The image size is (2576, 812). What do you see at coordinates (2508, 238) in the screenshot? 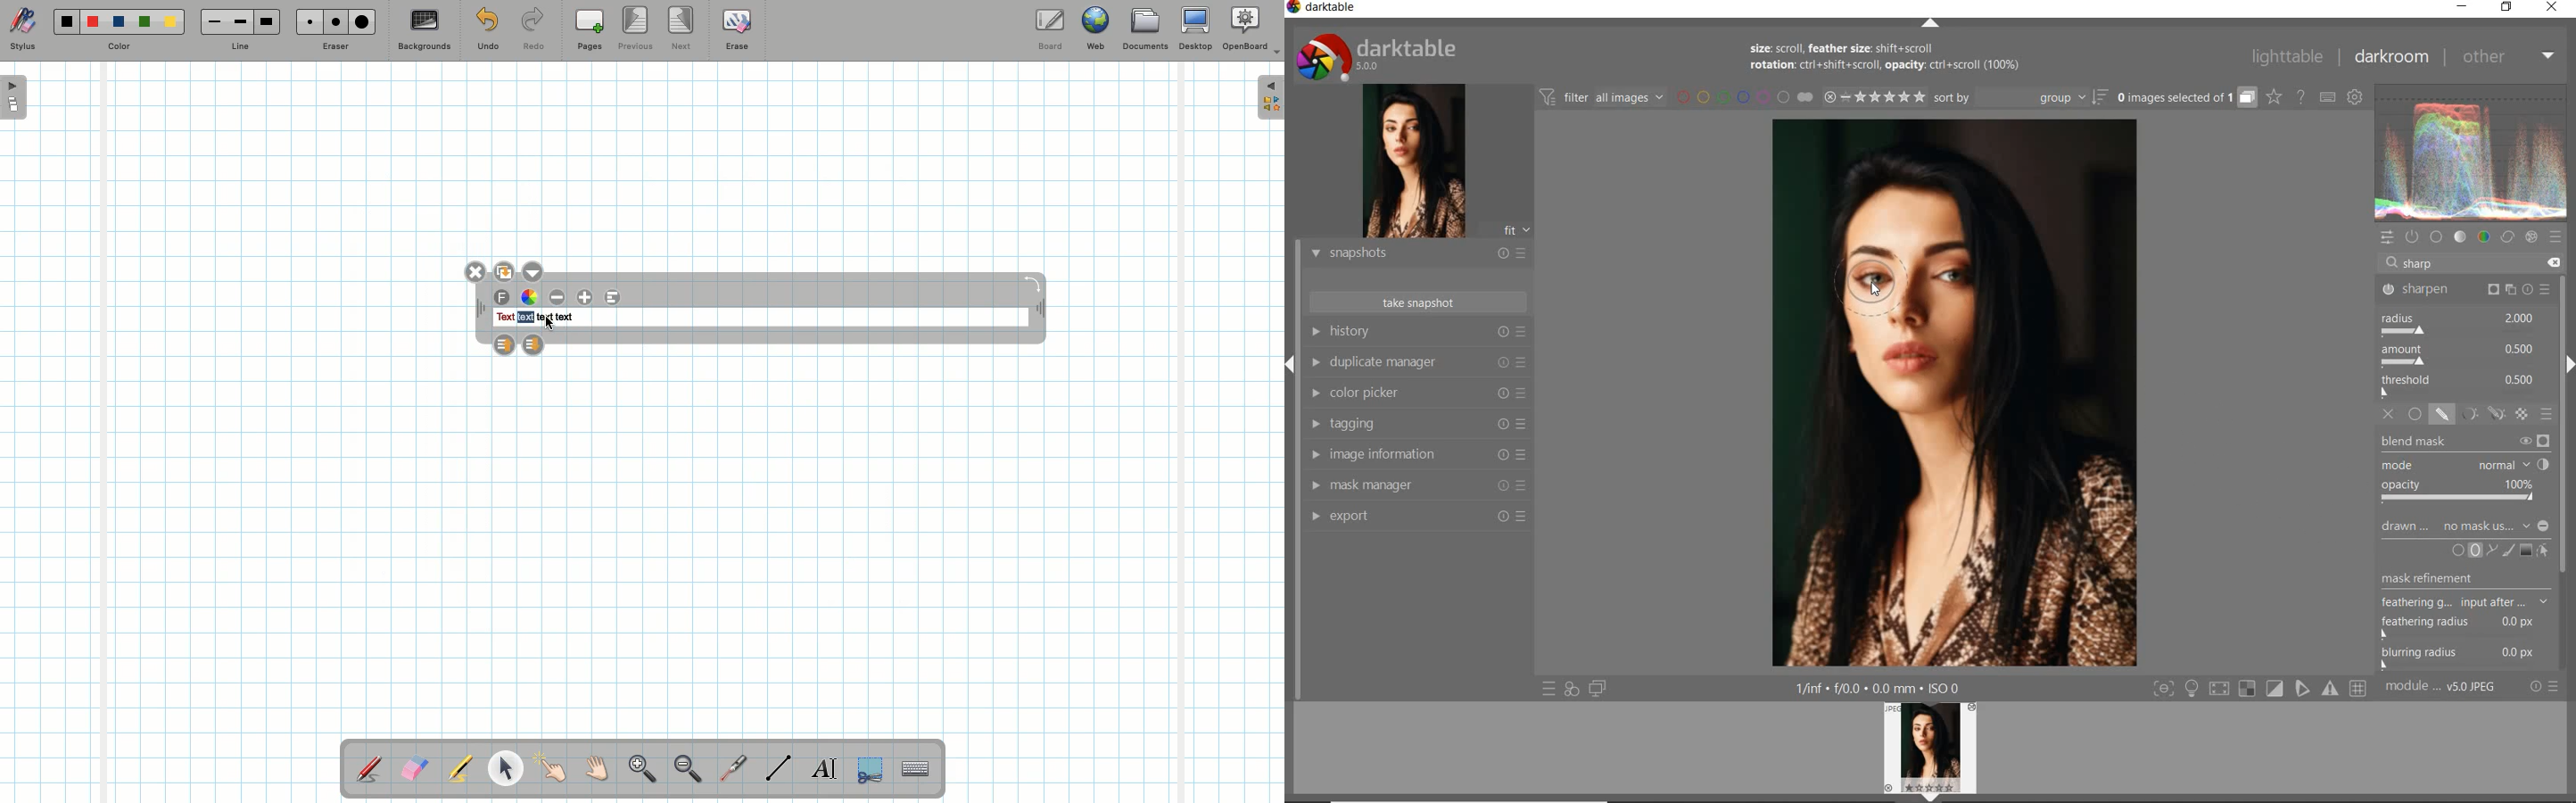
I see `correct` at bounding box center [2508, 238].